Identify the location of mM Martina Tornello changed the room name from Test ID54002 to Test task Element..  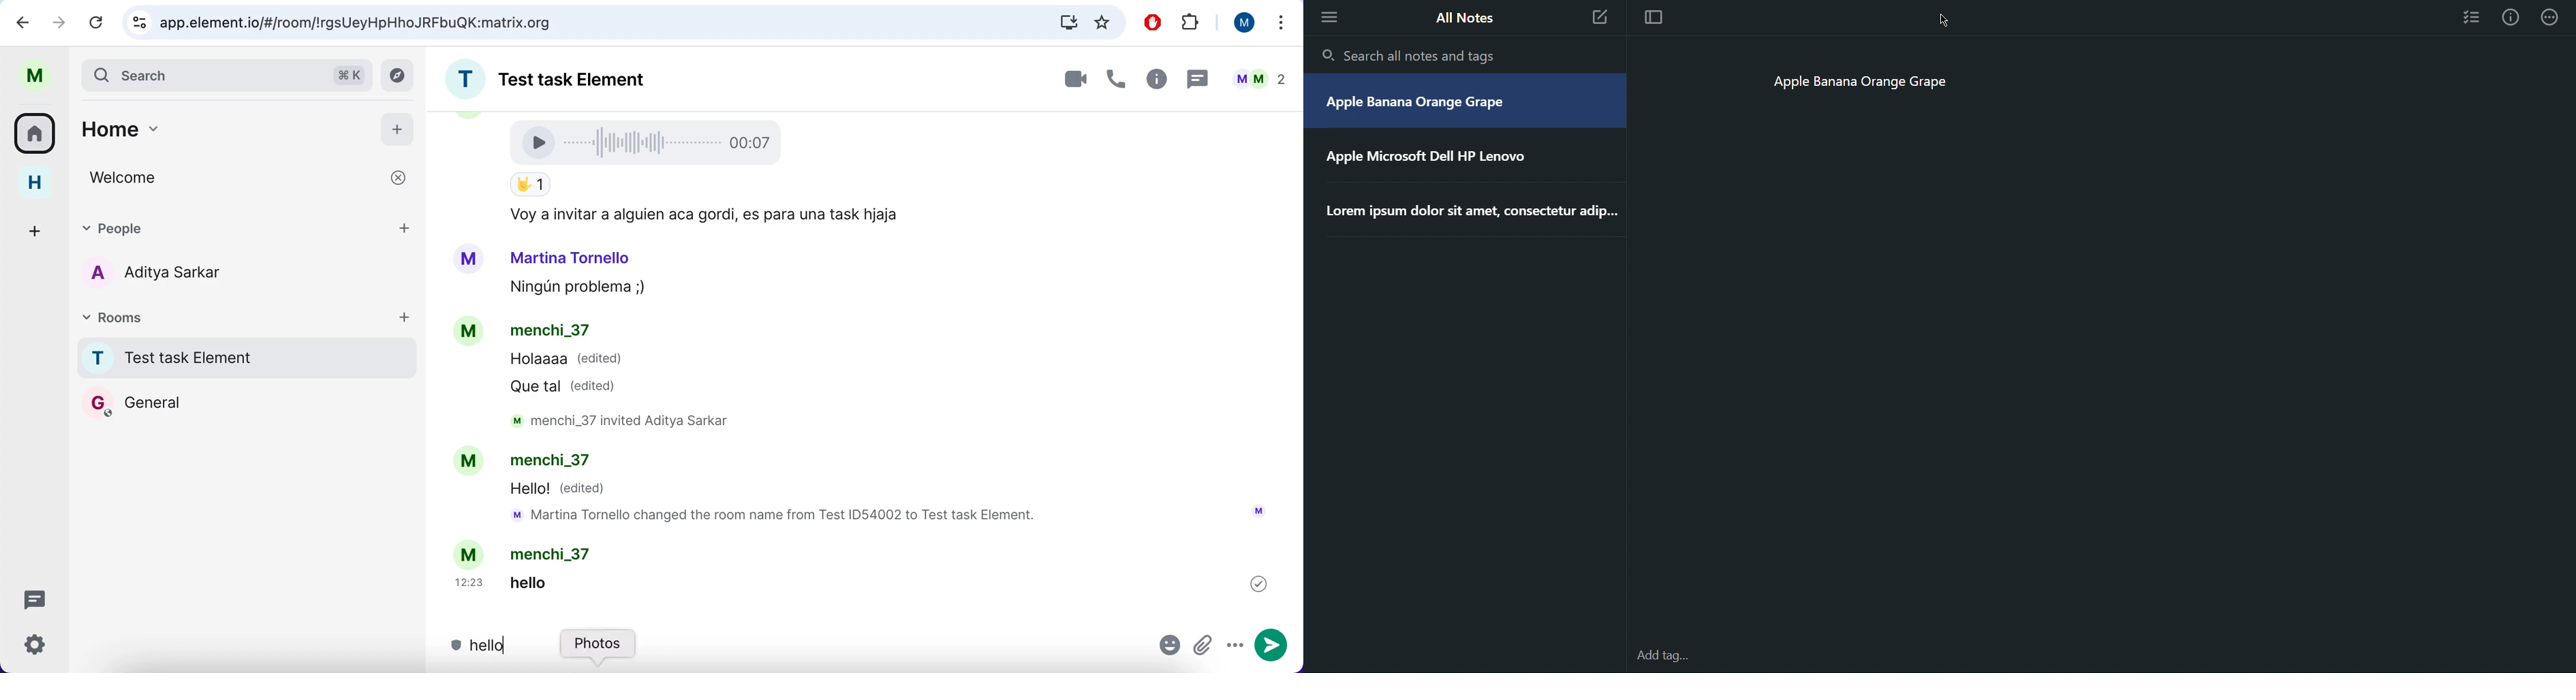
(779, 516).